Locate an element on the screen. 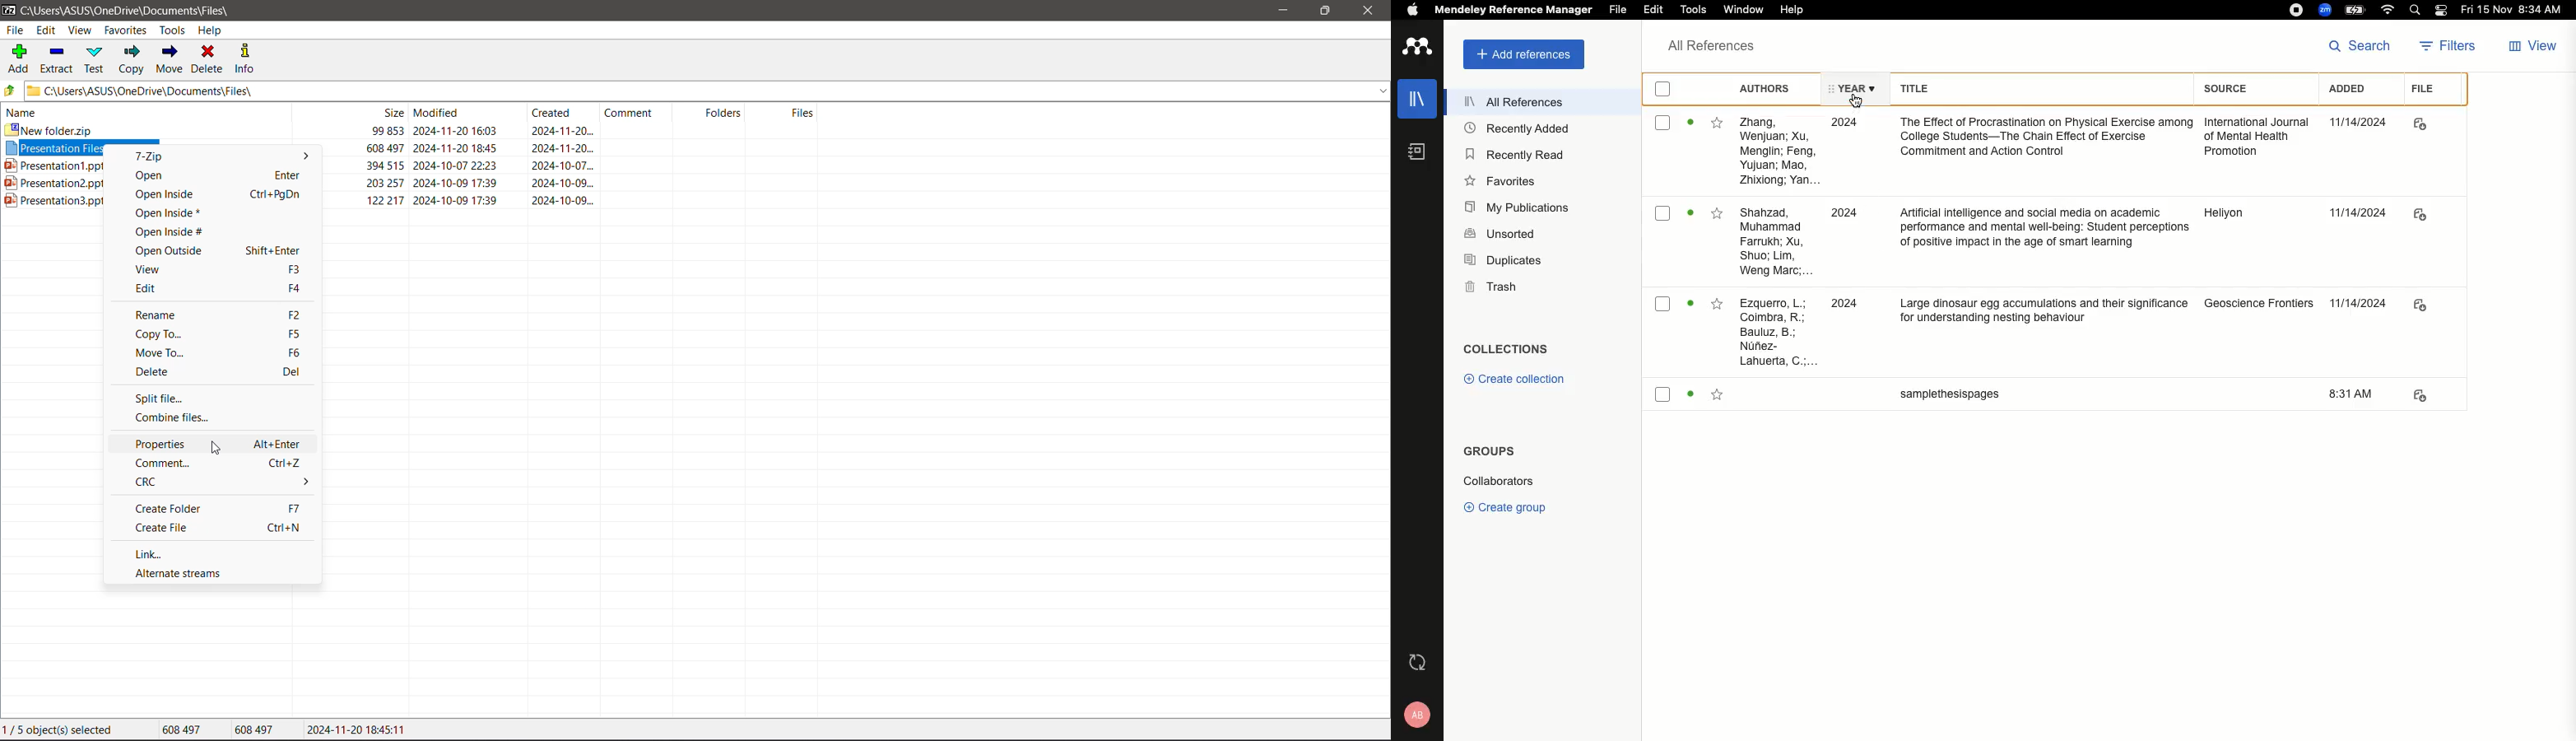 The image size is (2576, 756). Notebook is located at coordinates (1411, 151).